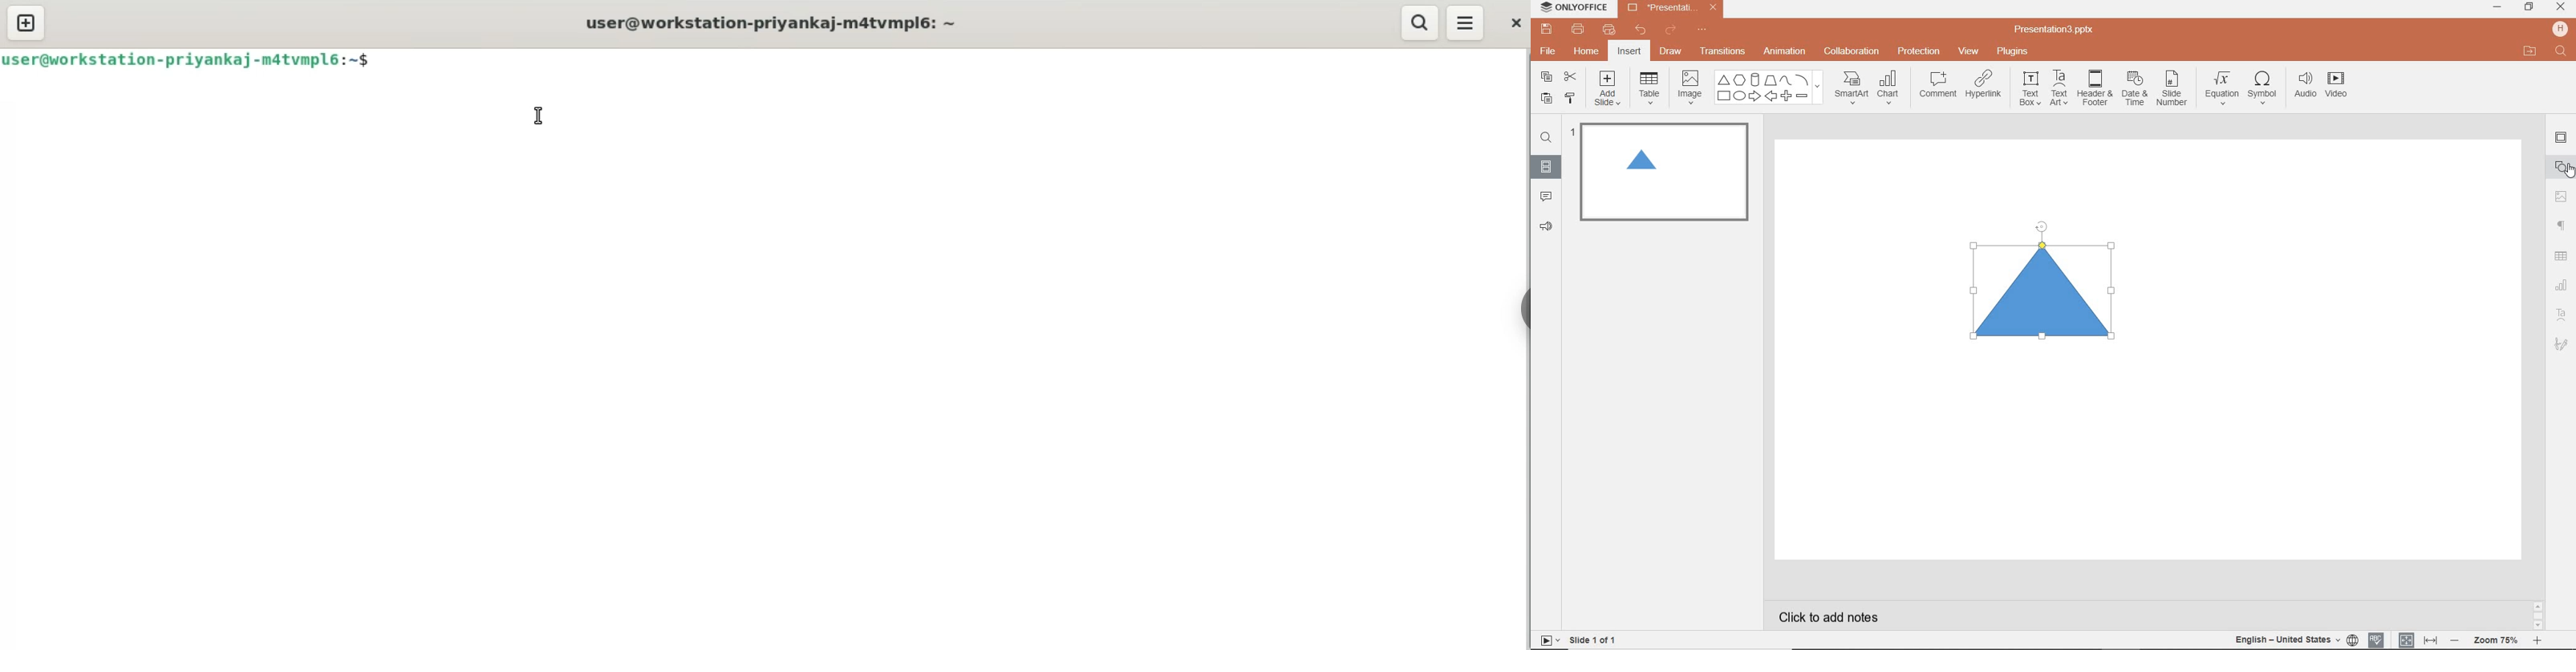  Describe the element at coordinates (1852, 92) in the screenshot. I see `SMARTART` at that location.